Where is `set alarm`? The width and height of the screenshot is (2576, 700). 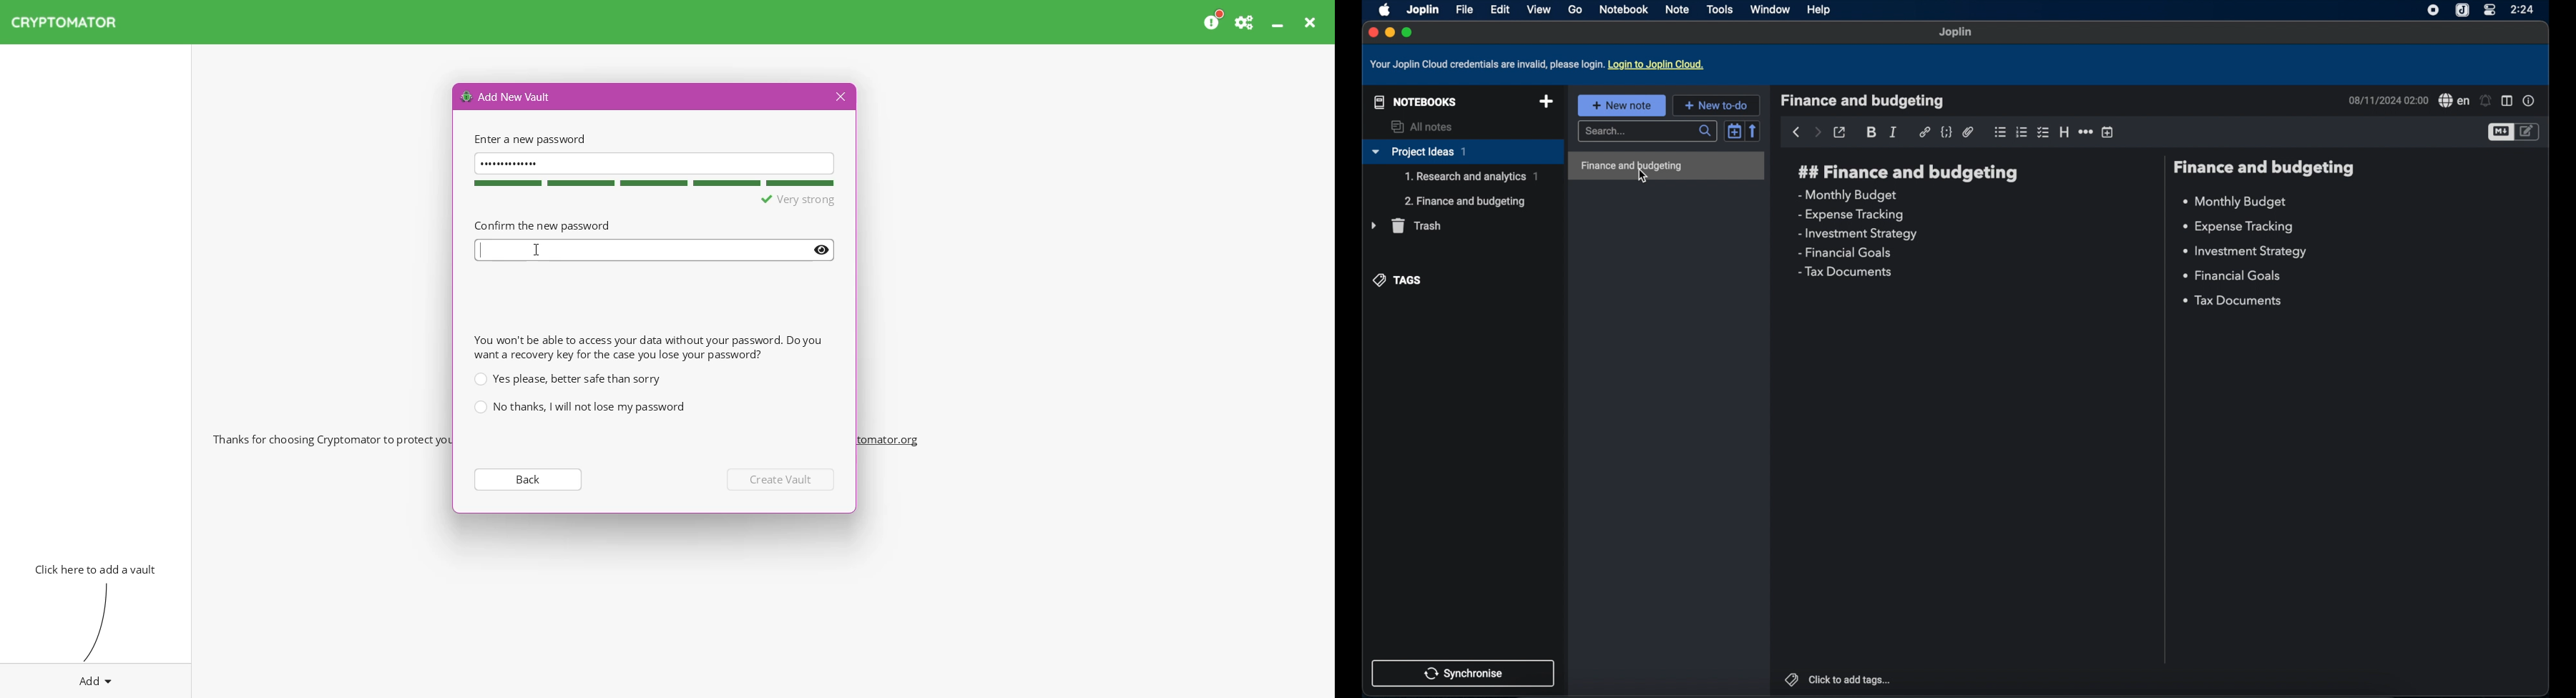 set alarm is located at coordinates (2486, 101).